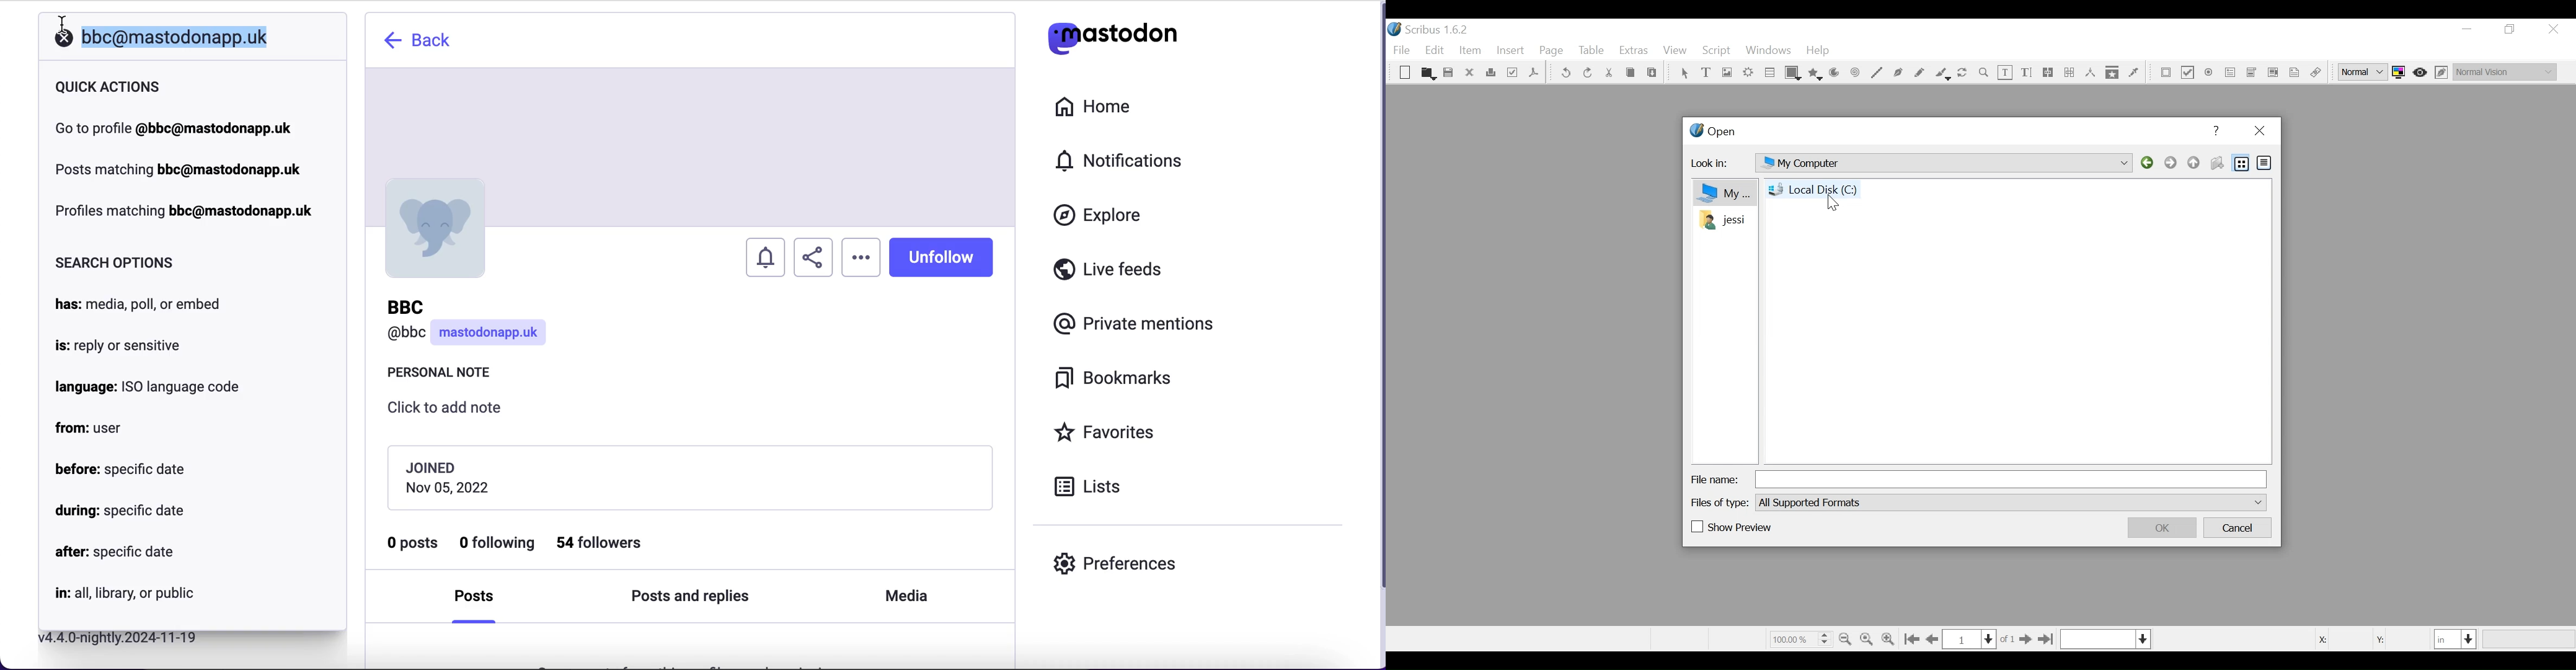 The width and height of the screenshot is (2576, 672). Describe the element at coordinates (1552, 51) in the screenshot. I see `Page` at that location.